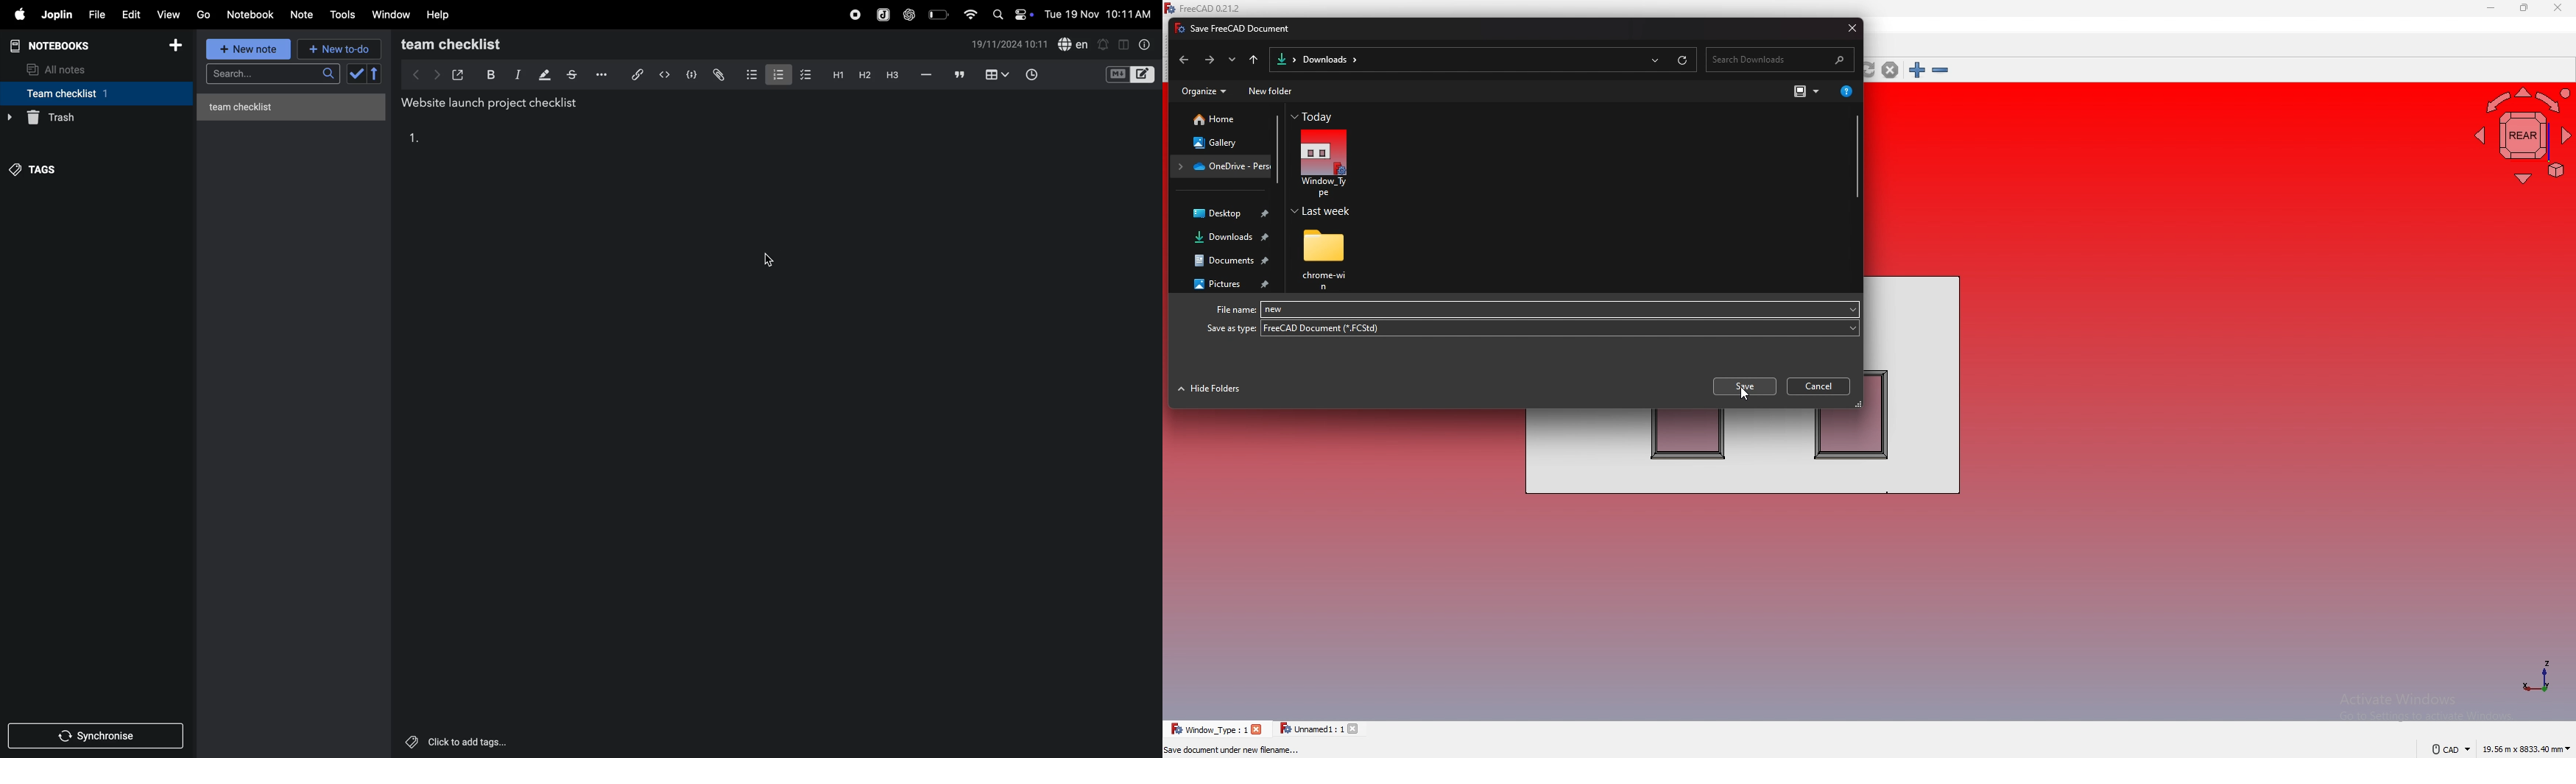 The image size is (2576, 784). I want to click on recent, so click(1232, 60).